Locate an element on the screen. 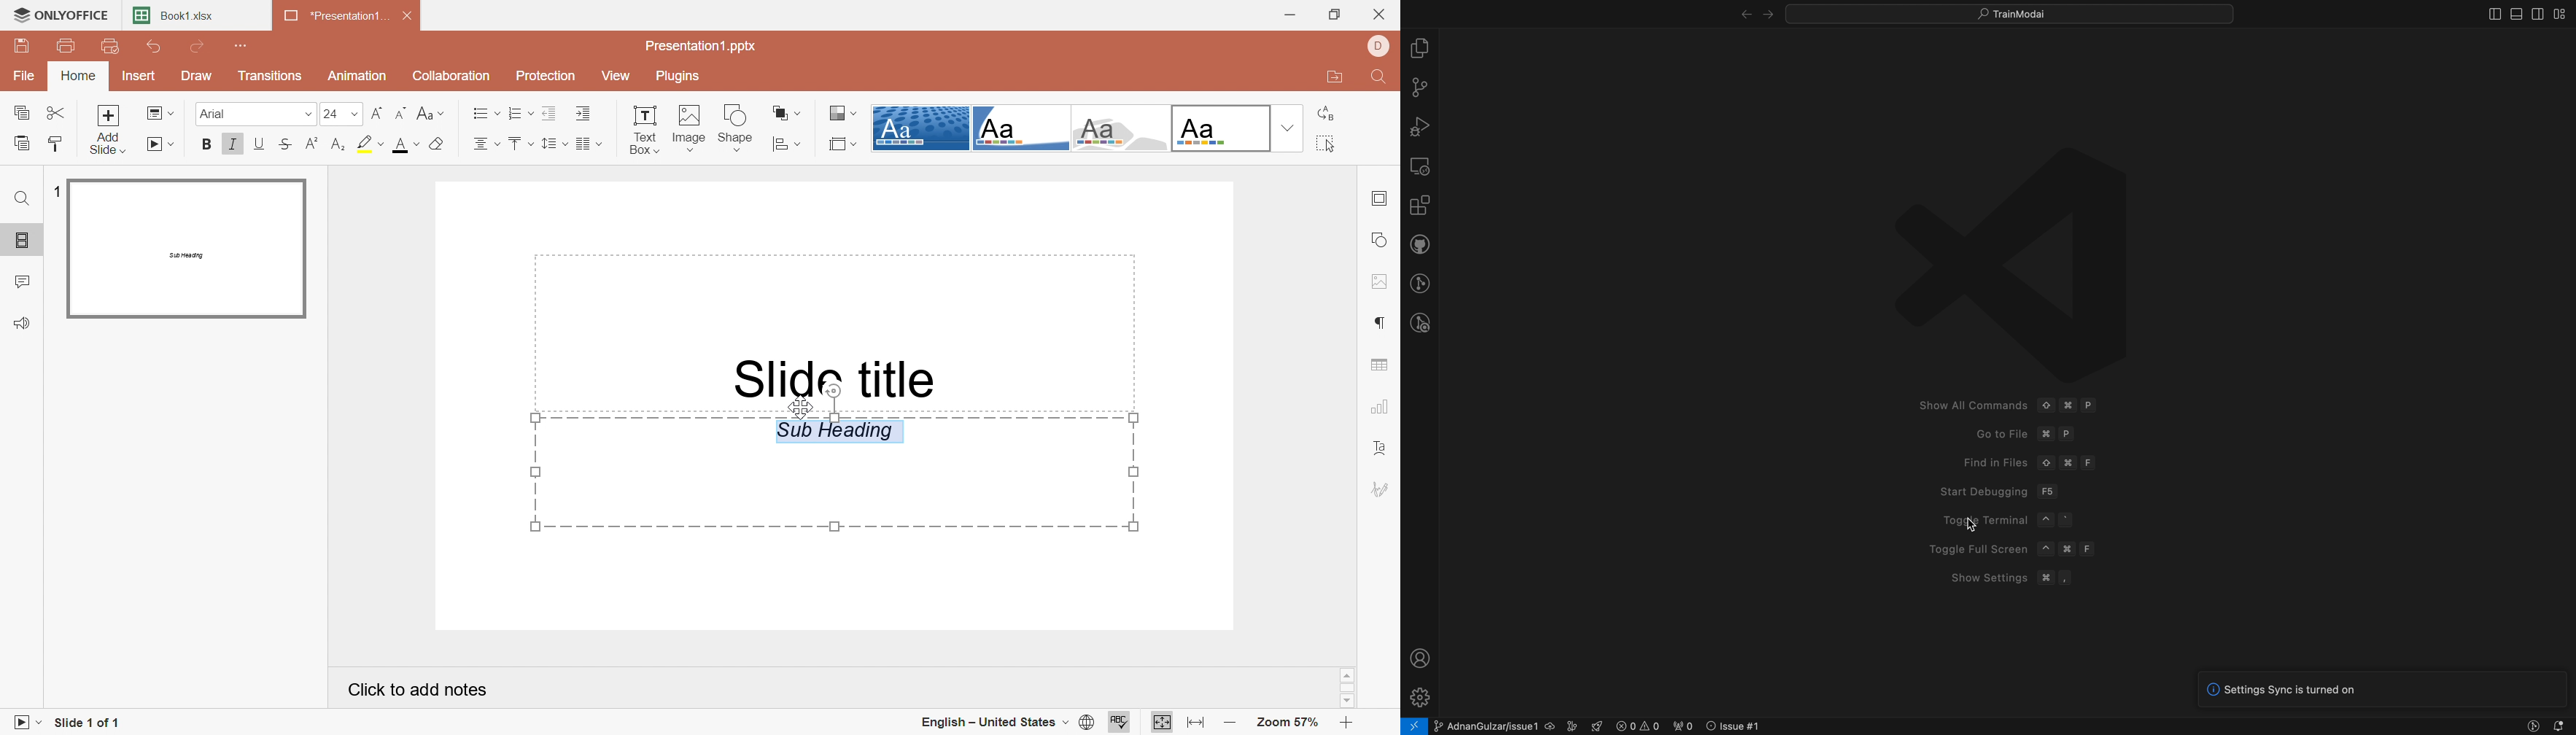 This screenshot has width=2576, height=756. Dotted is located at coordinates (921, 128).